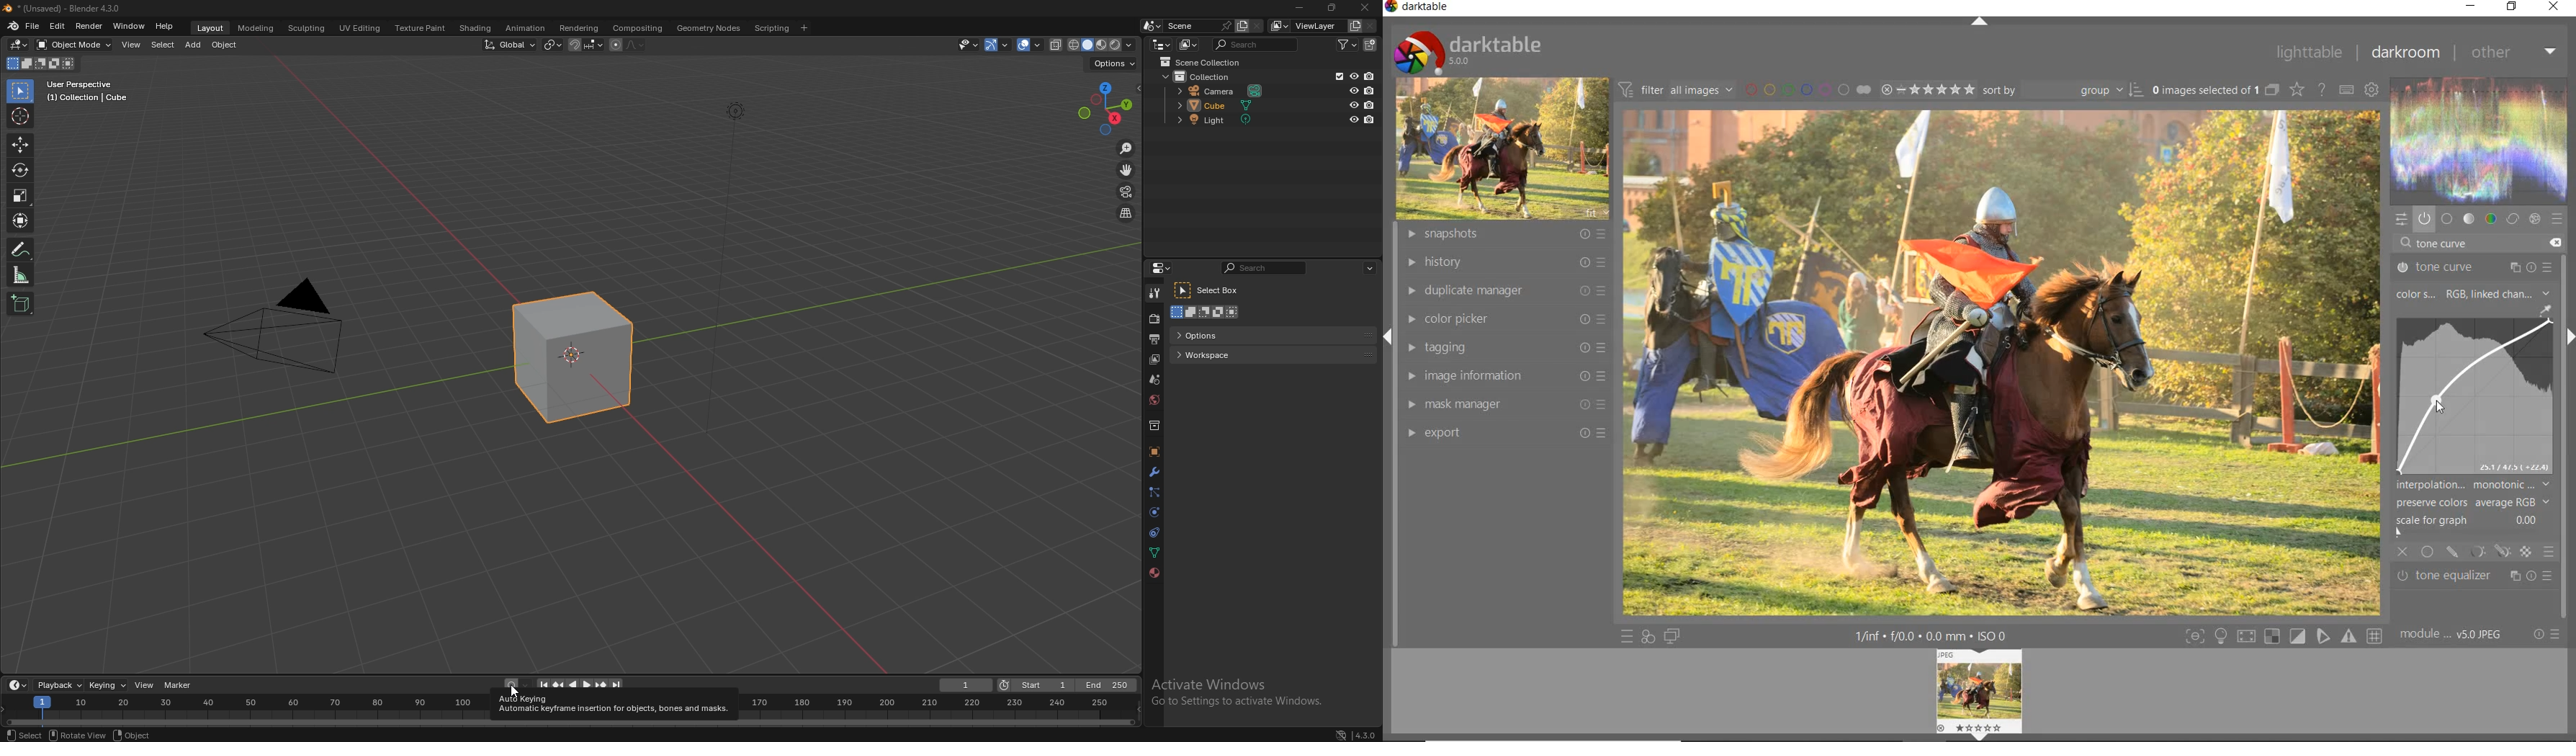 This screenshot has width=2576, height=756. What do you see at coordinates (2480, 139) in the screenshot?
I see `waveform` at bounding box center [2480, 139].